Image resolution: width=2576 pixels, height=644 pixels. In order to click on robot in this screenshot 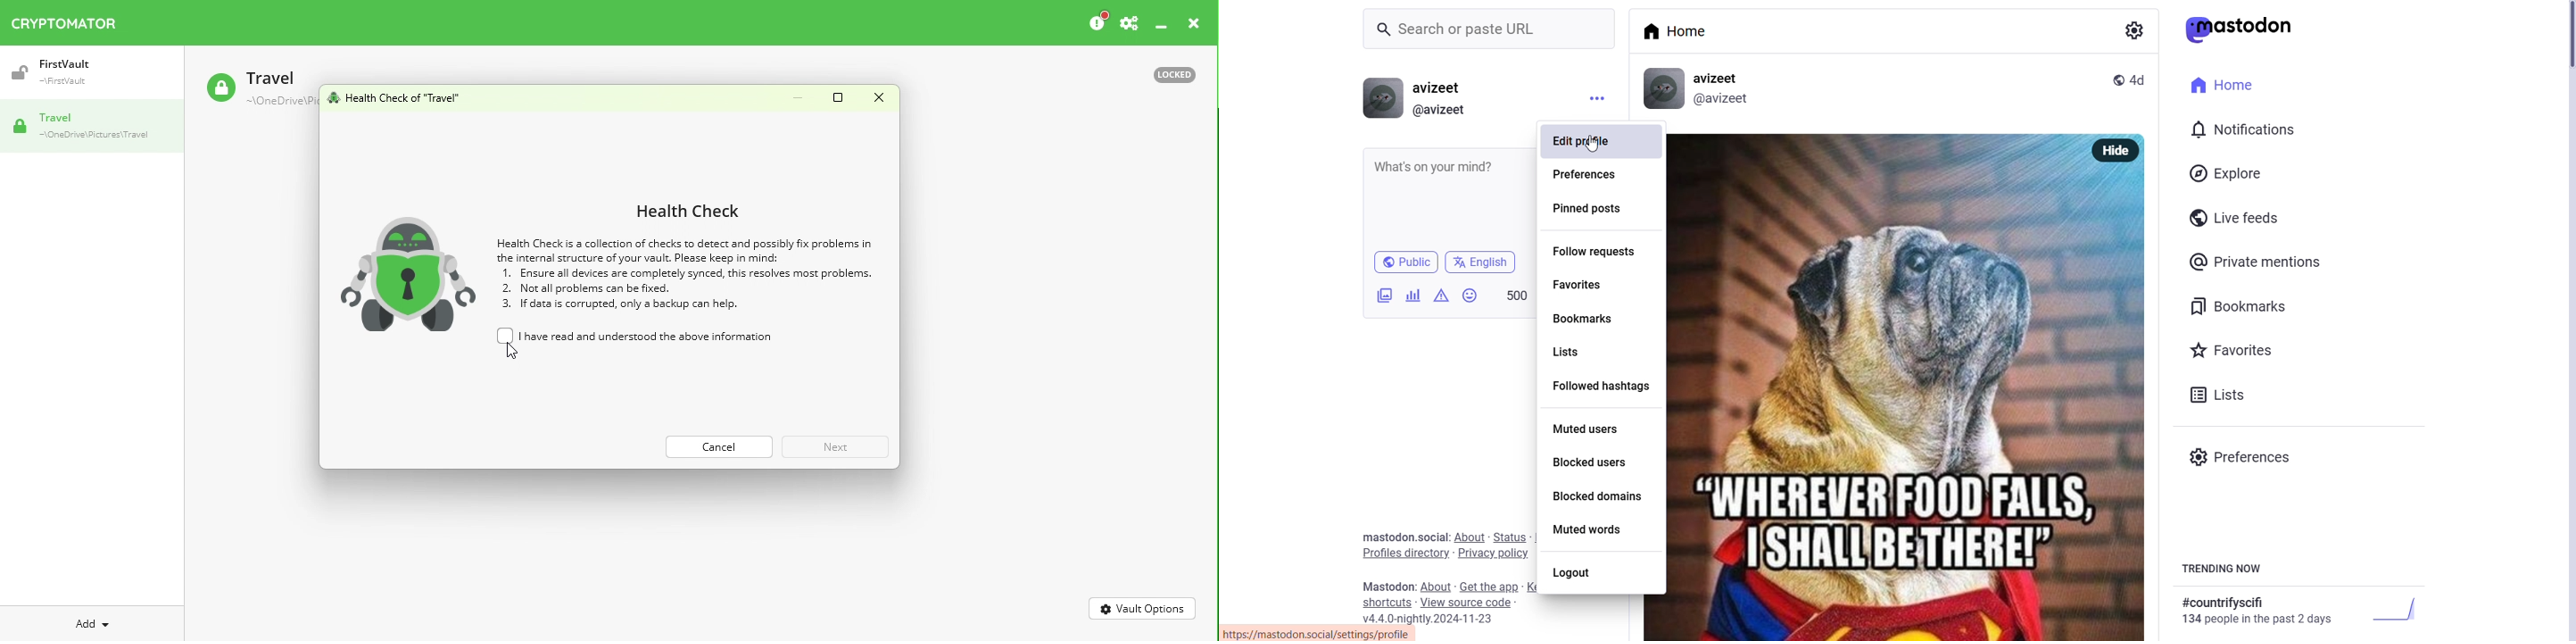, I will do `click(398, 265)`.